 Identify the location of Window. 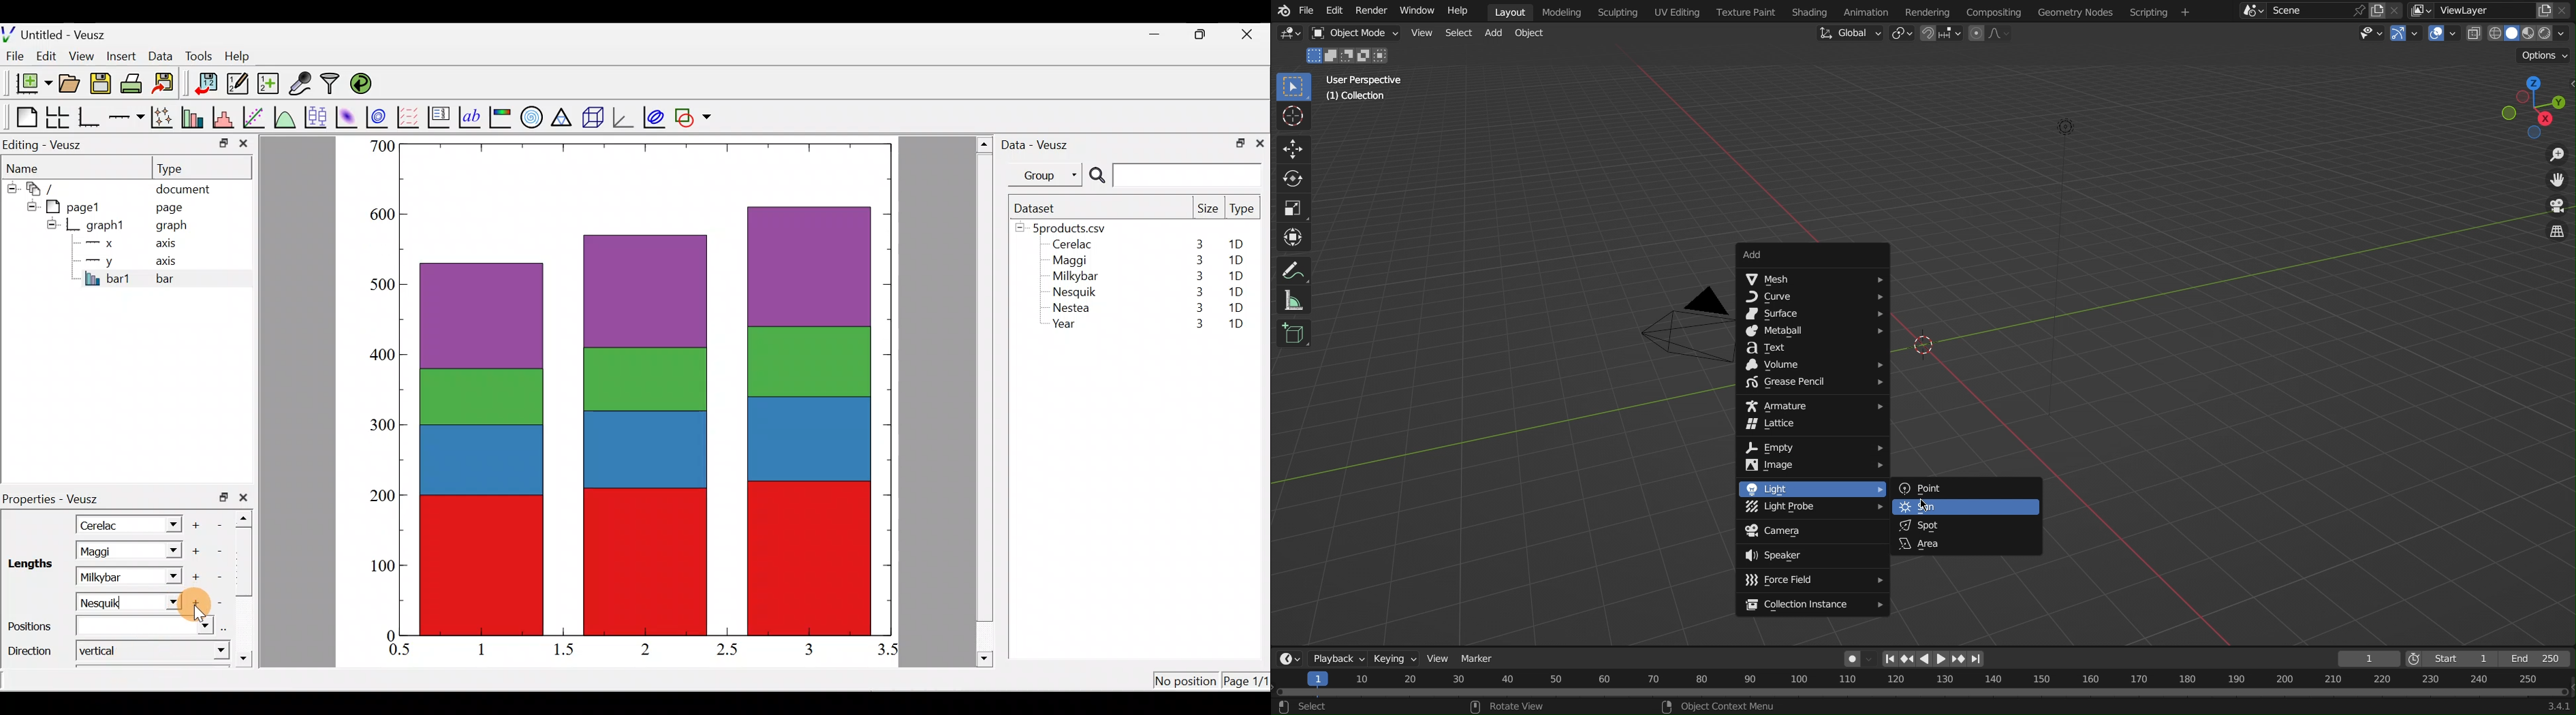
(1415, 12).